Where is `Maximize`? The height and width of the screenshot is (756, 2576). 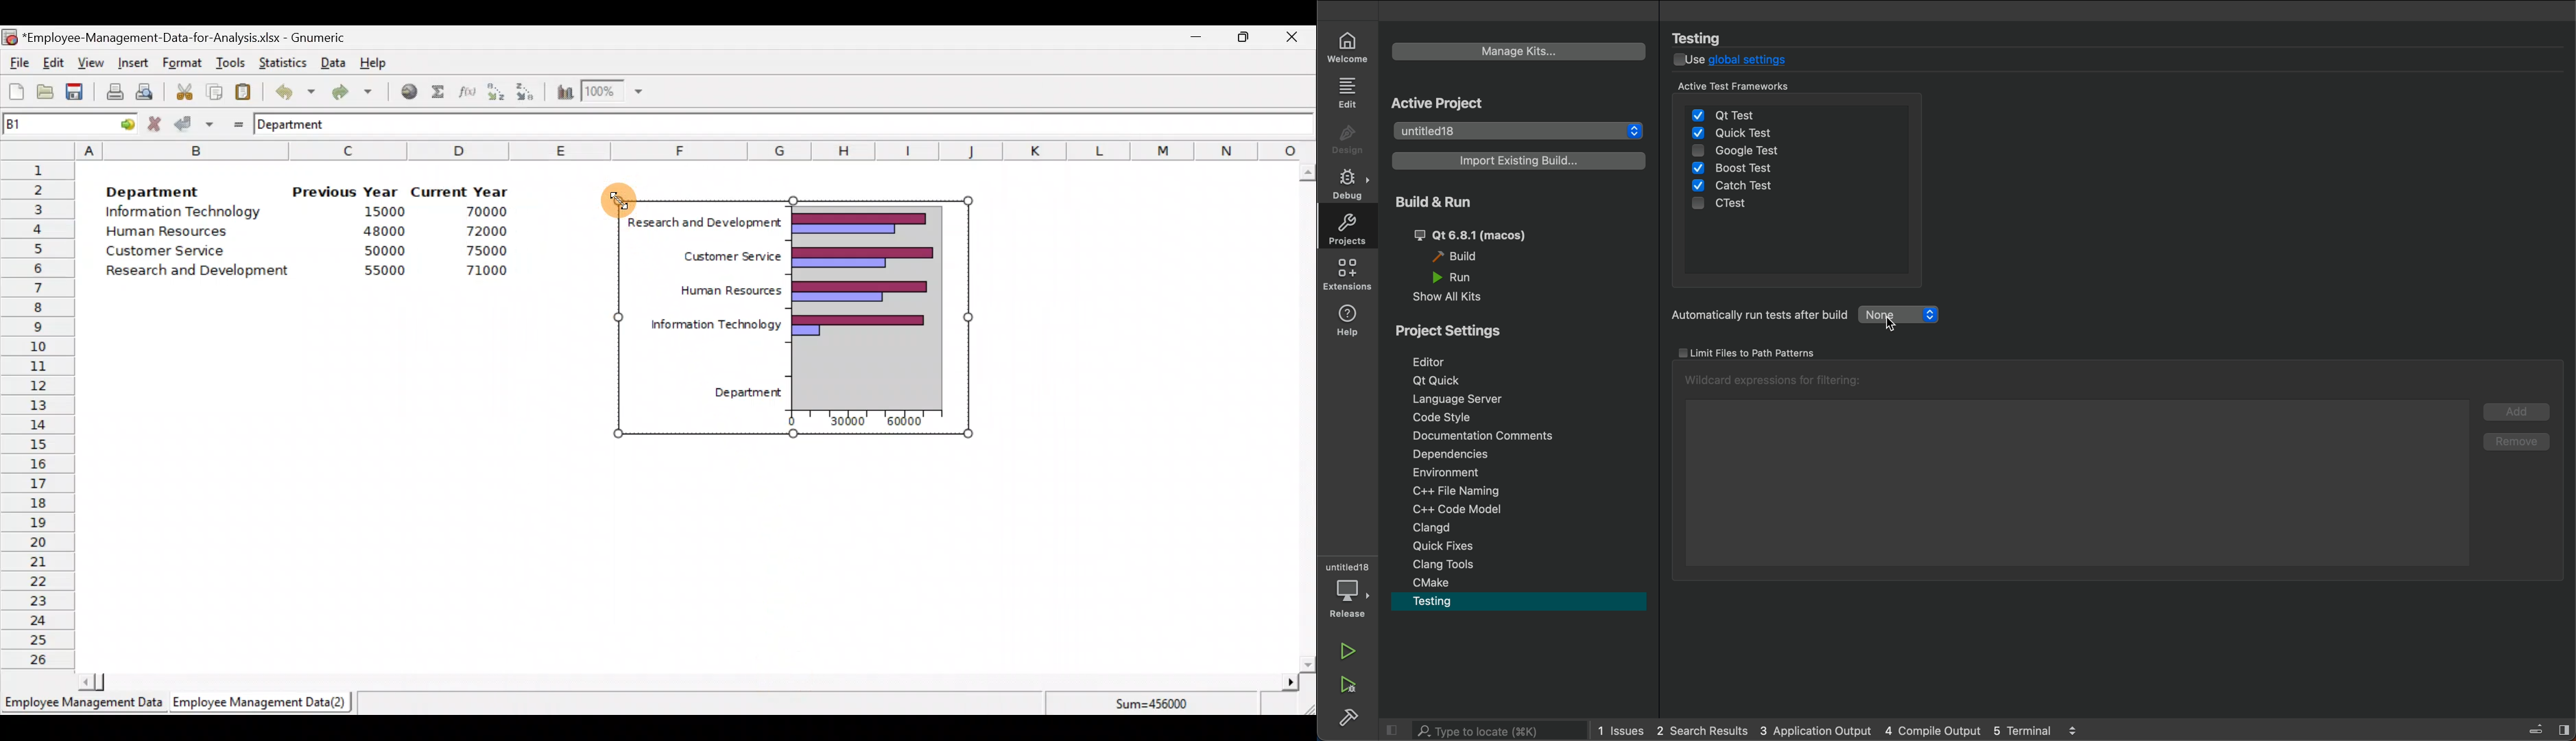 Maximize is located at coordinates (1243, 36).